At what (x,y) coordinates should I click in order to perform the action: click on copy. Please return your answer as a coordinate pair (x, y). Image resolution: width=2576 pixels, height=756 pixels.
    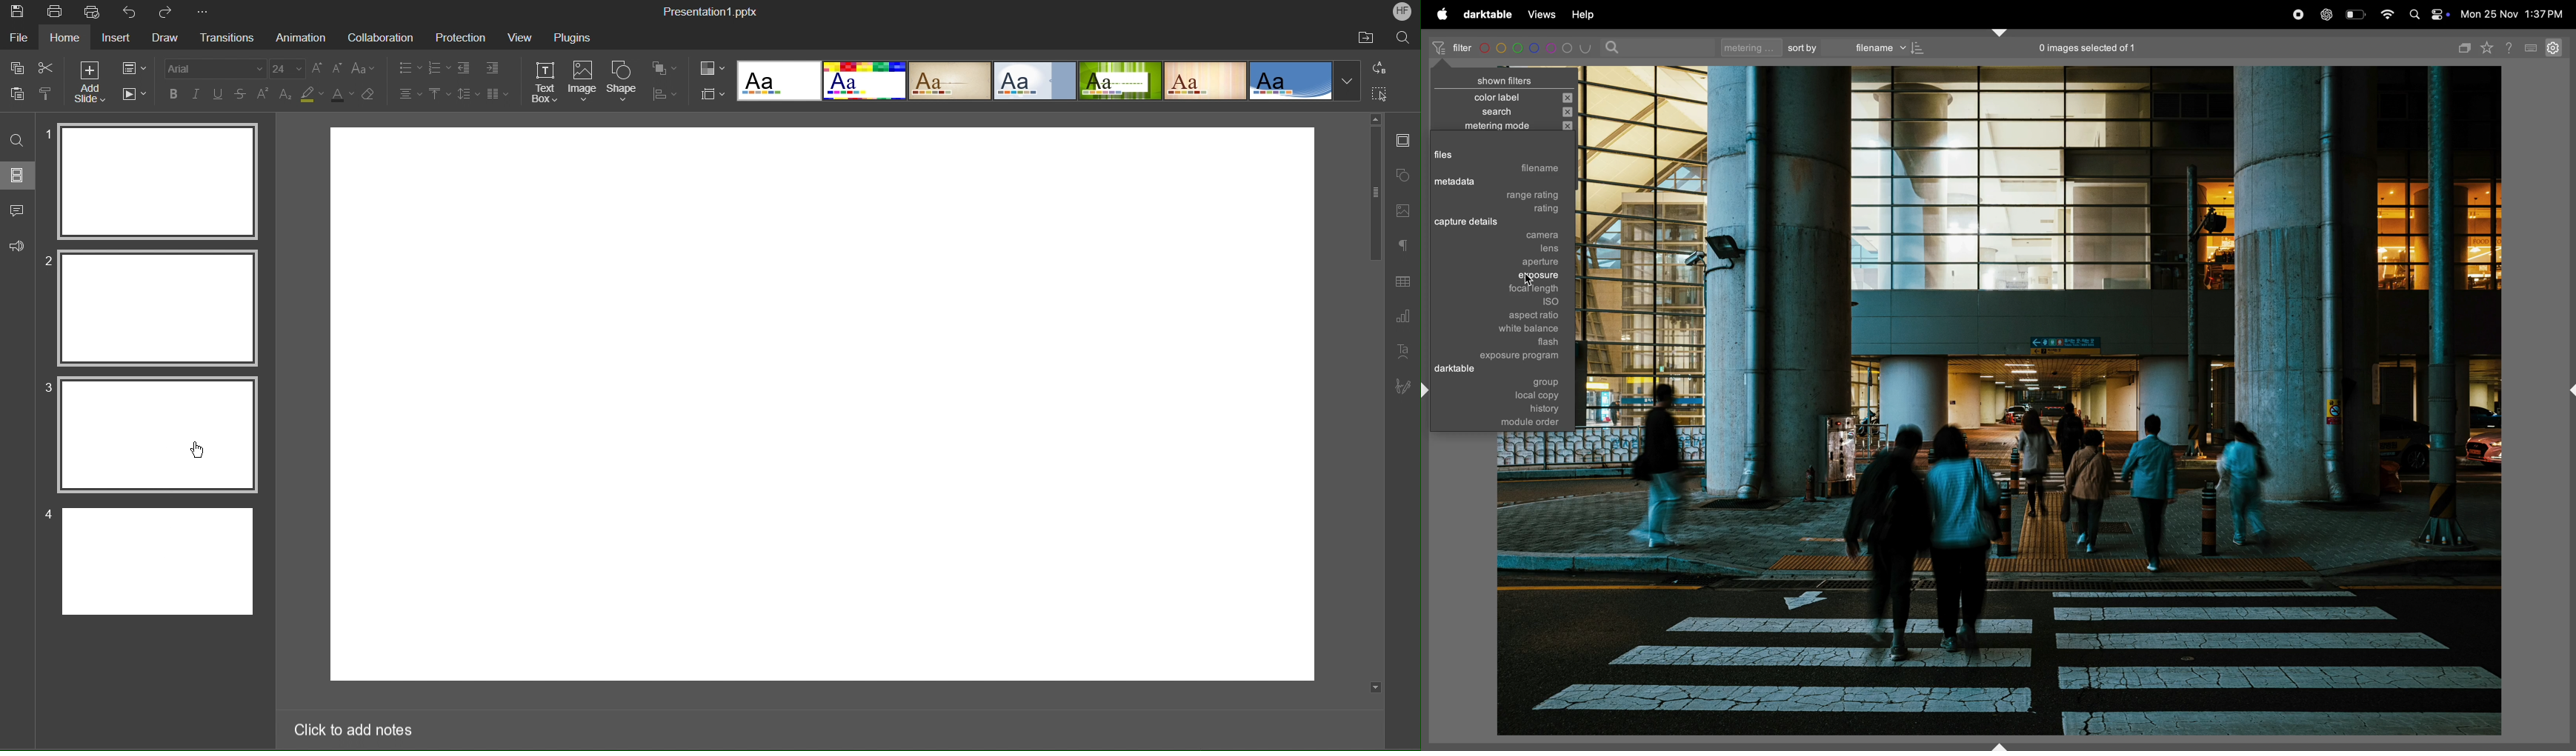
    Looking at the image, I should click on (2465, 47).